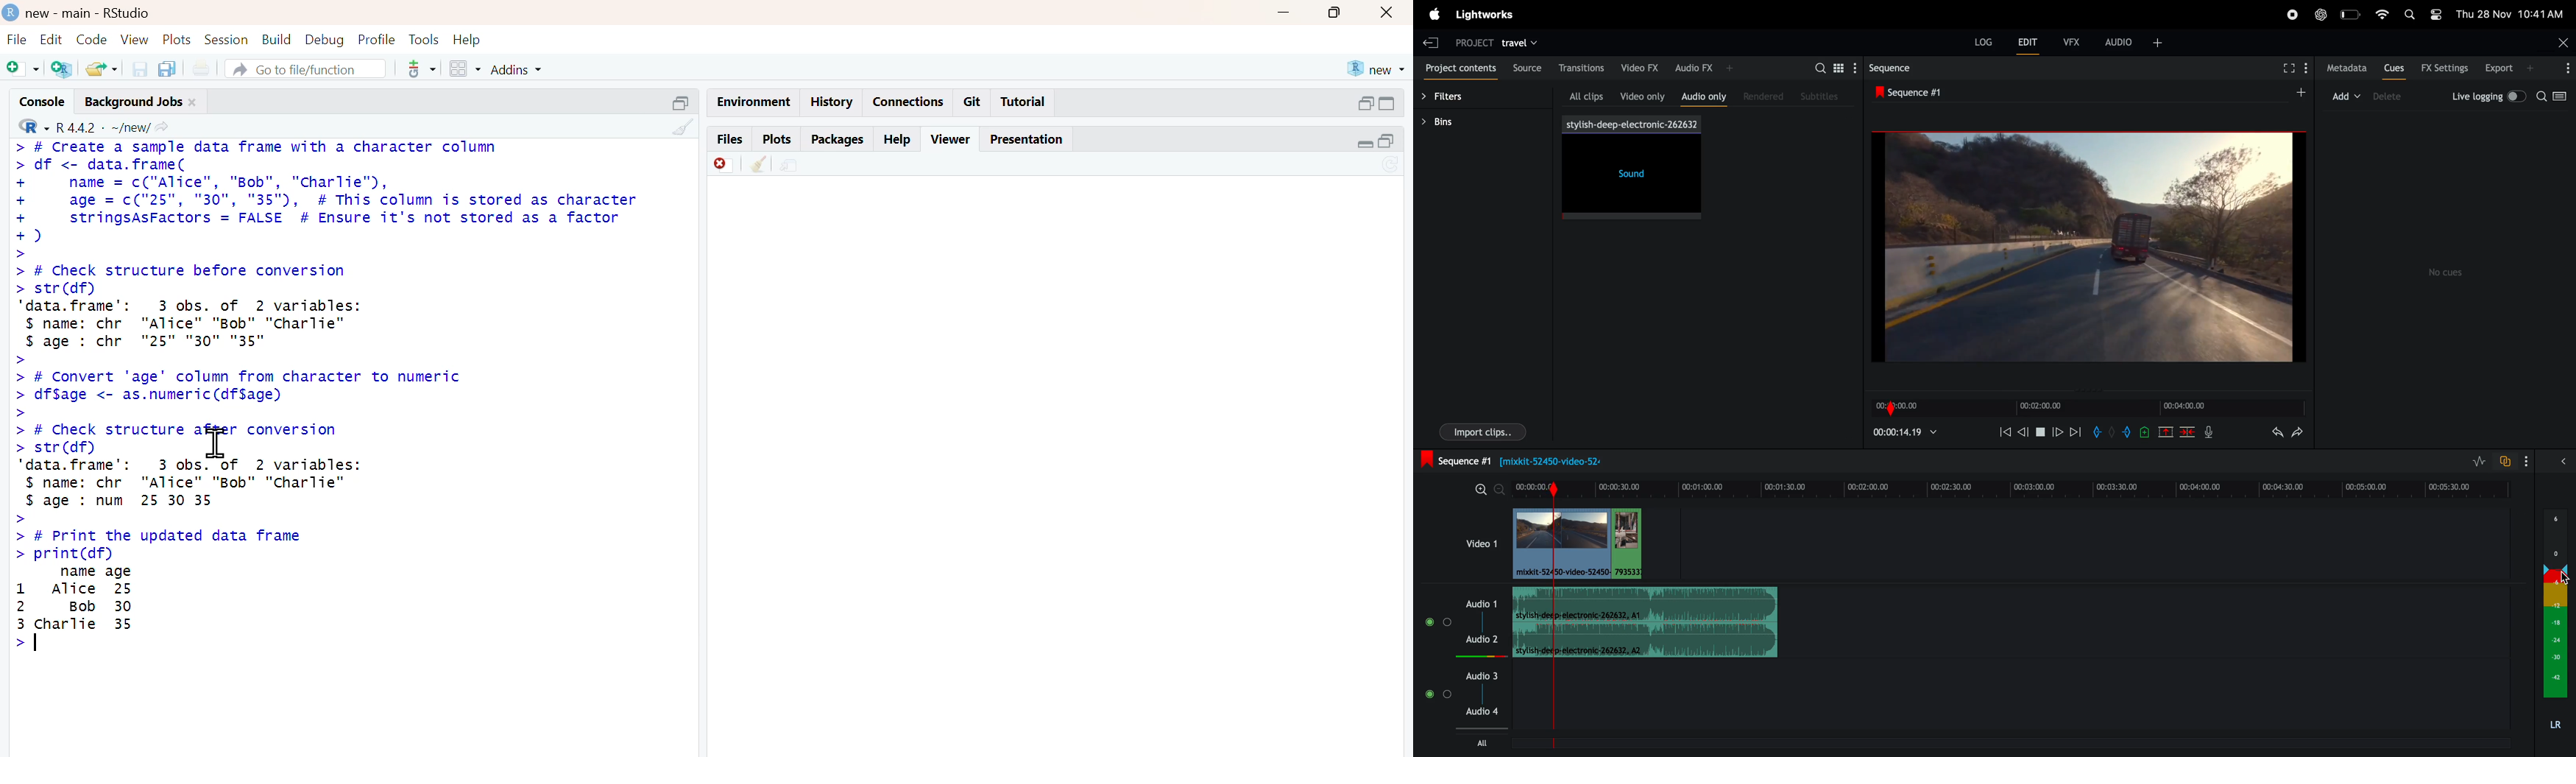 This screenshot has width=2576, height=784. What do you see at coordinates (790, 166) in the screenshot?
I see `share` at bounding box center [790, 166].